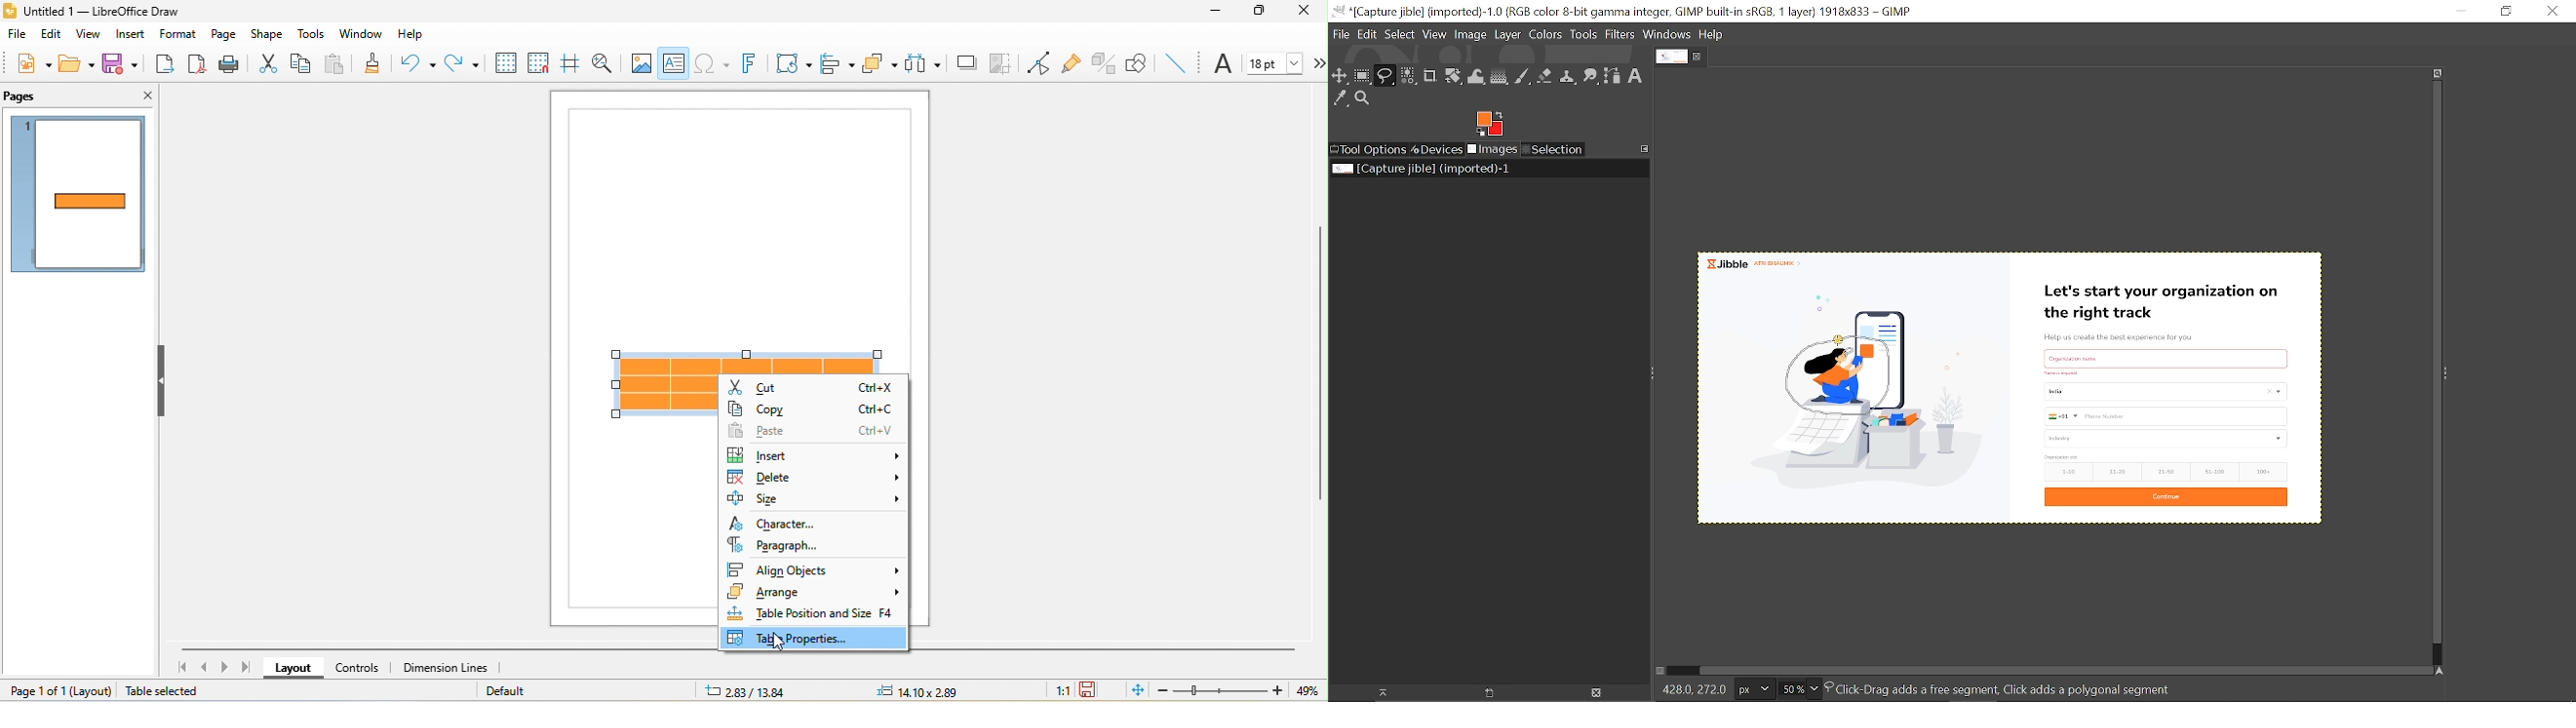 The image size is (2576, 728). Describe the element at coordinates (814, 592) in the screenshot. I see `arrange` at that location.